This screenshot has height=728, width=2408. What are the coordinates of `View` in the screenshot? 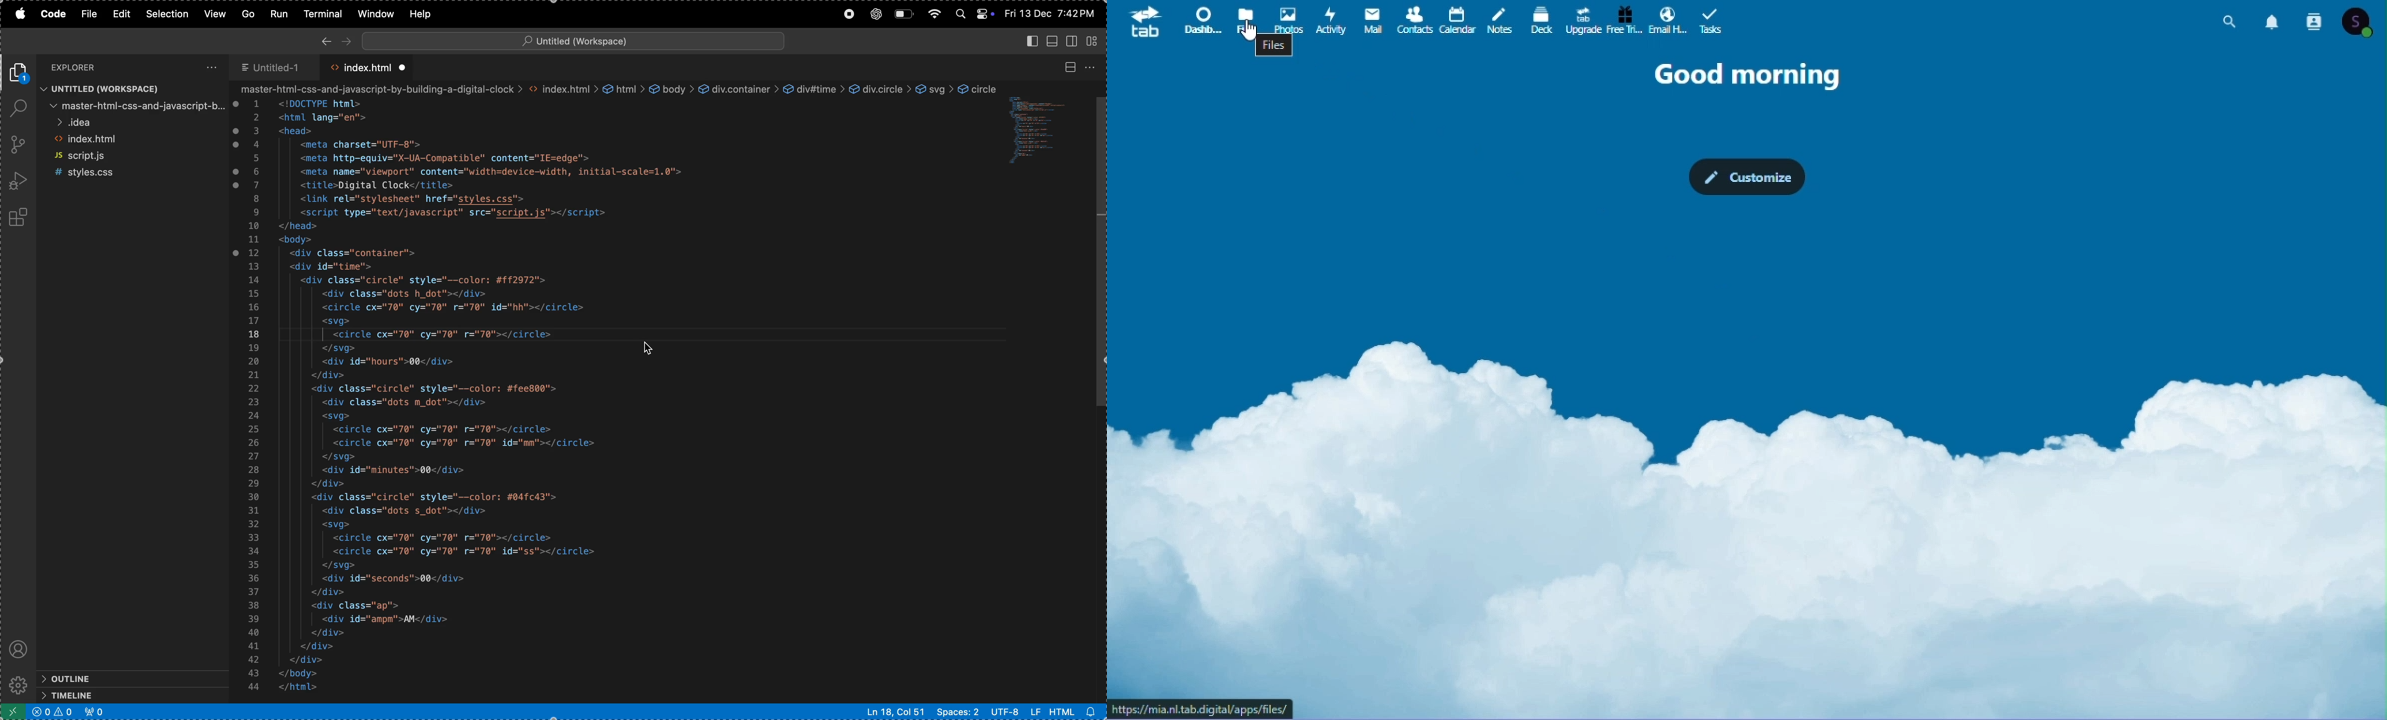 It's located at (216, 14).